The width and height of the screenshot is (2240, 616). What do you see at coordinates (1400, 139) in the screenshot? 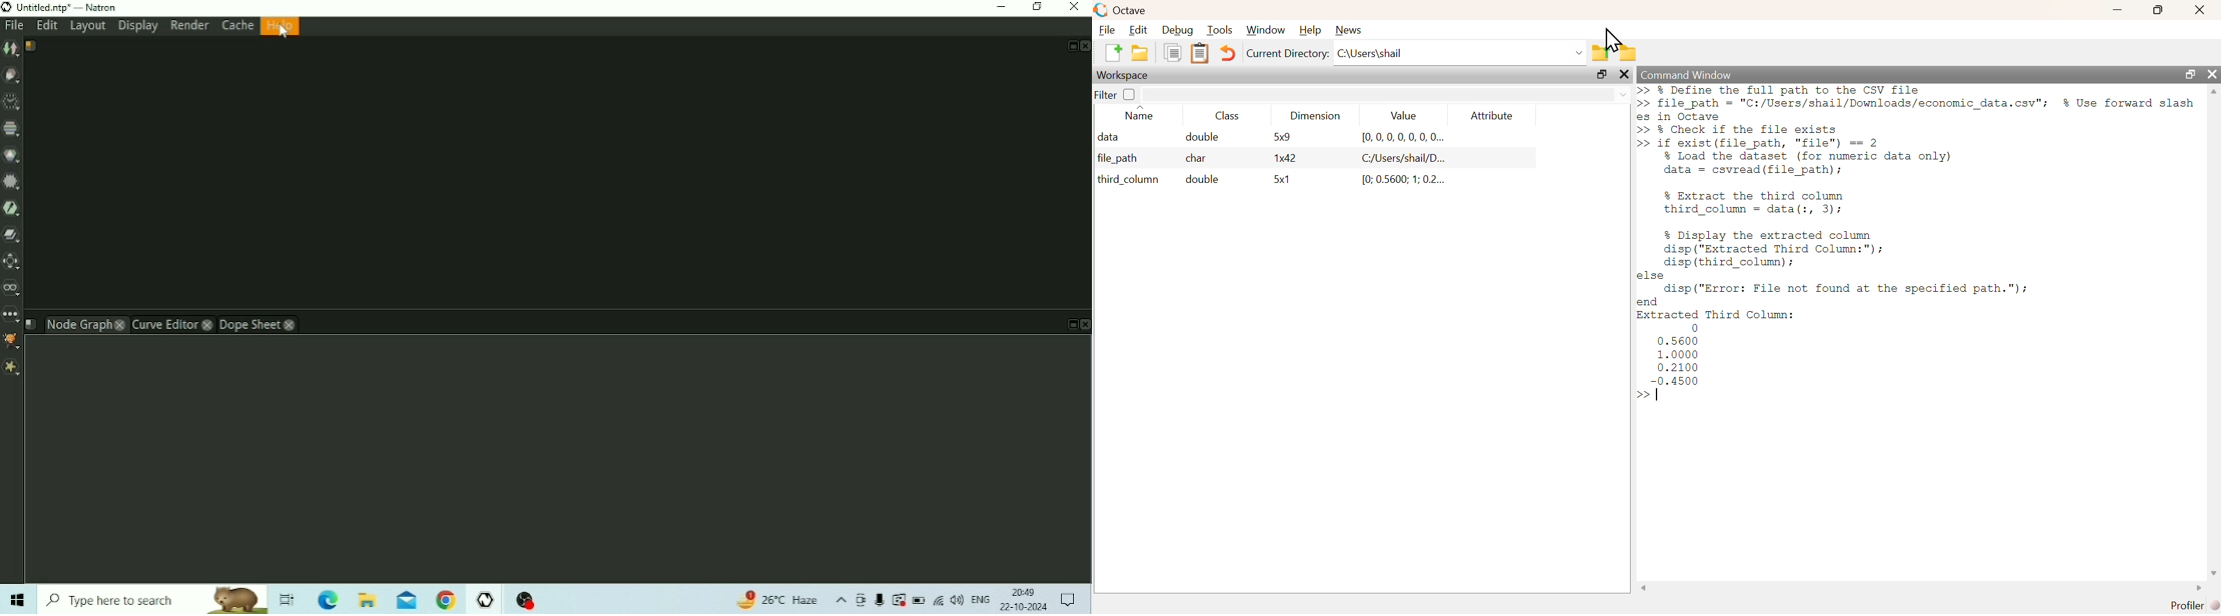
I see `0,0,0,0,0,0,0..` at bounding box center [1400, 139].